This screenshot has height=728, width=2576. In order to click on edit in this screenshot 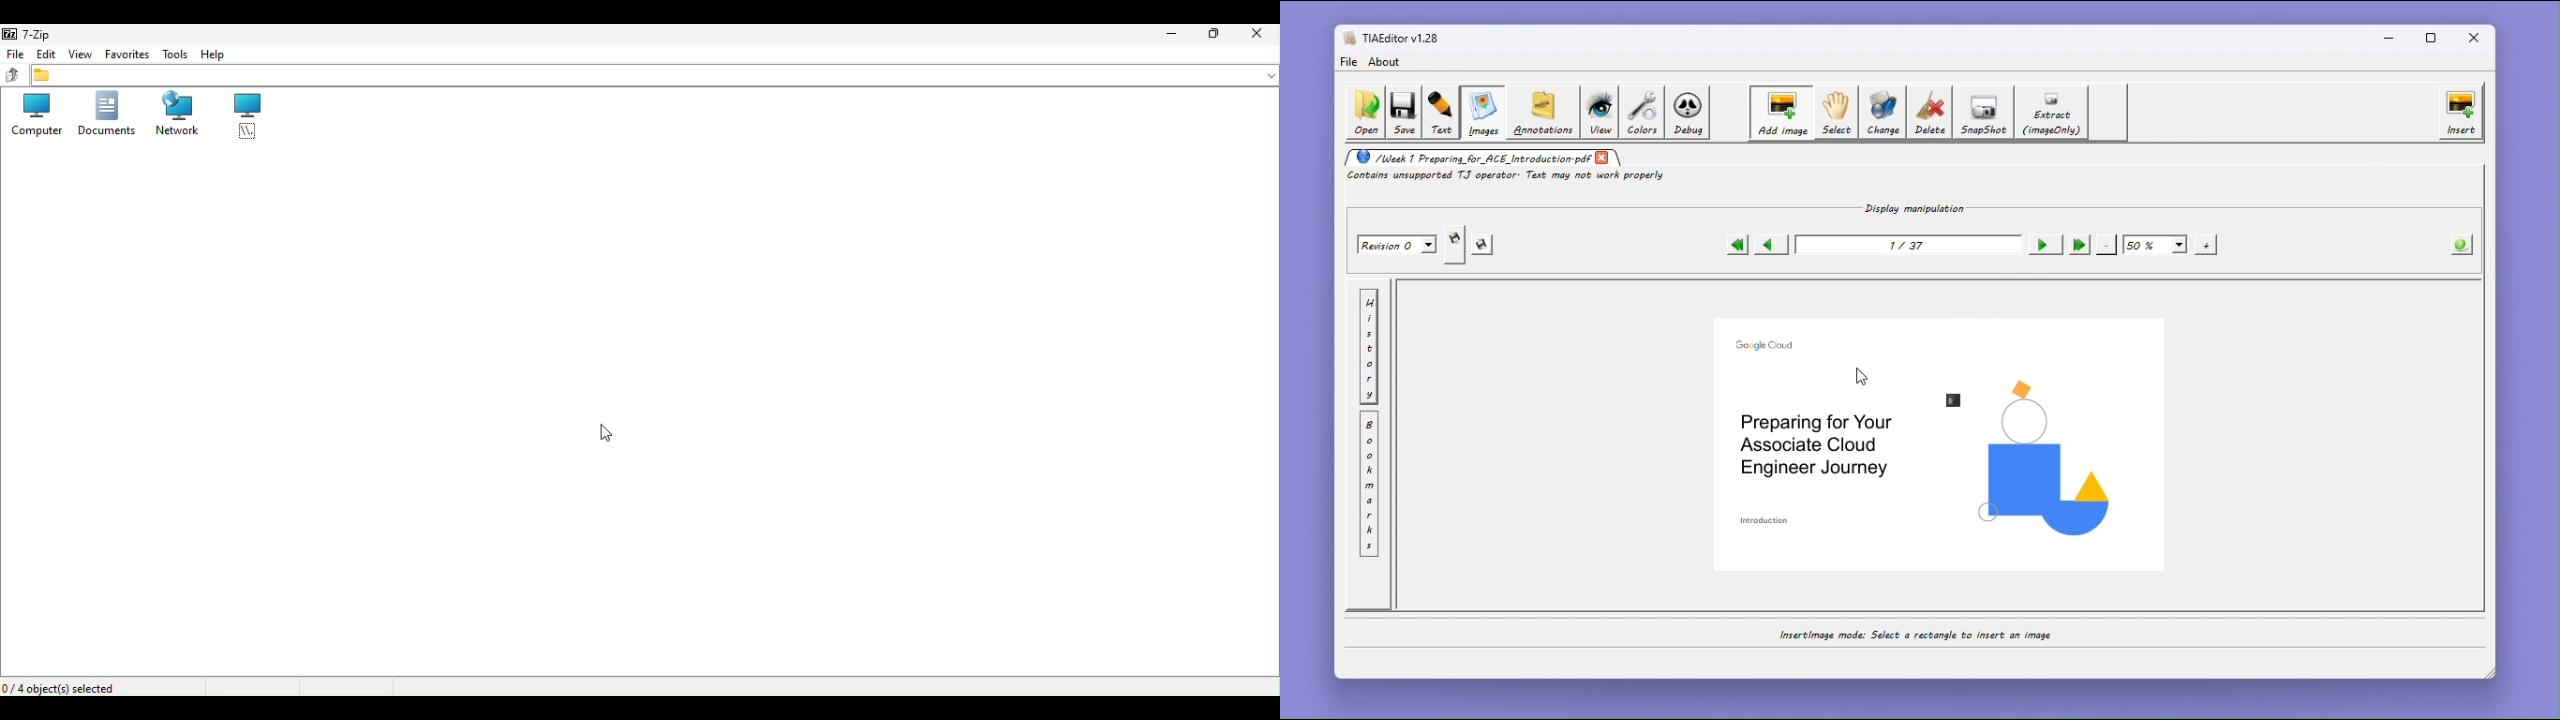, I will do `click(47, 56)`.